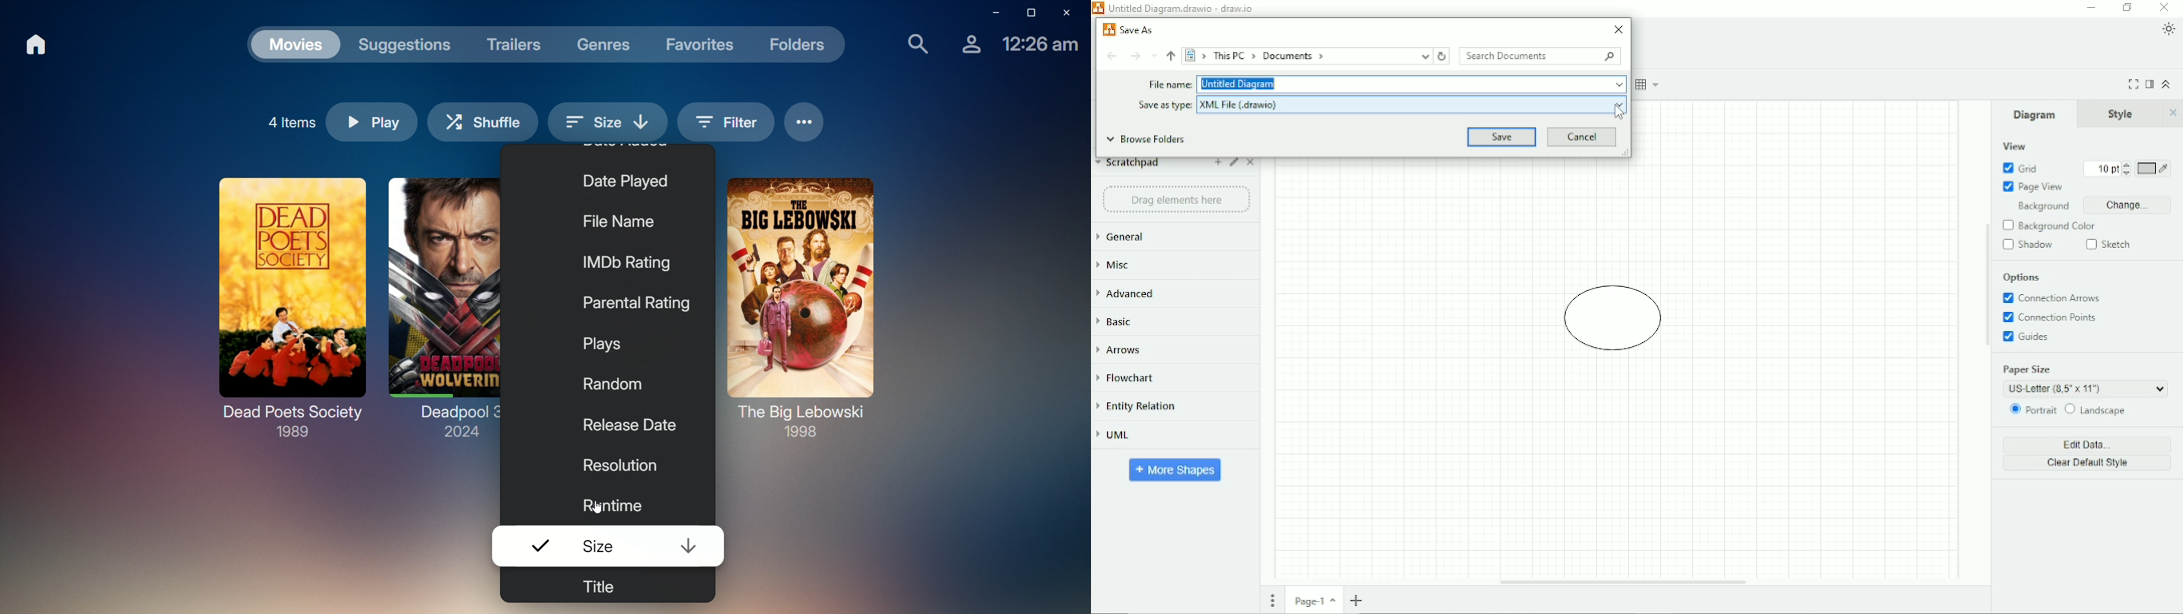  What do you see at coordinates (1585, 138) in the screenshot?
I see `Cancel` at bounding box center [1585, 138].